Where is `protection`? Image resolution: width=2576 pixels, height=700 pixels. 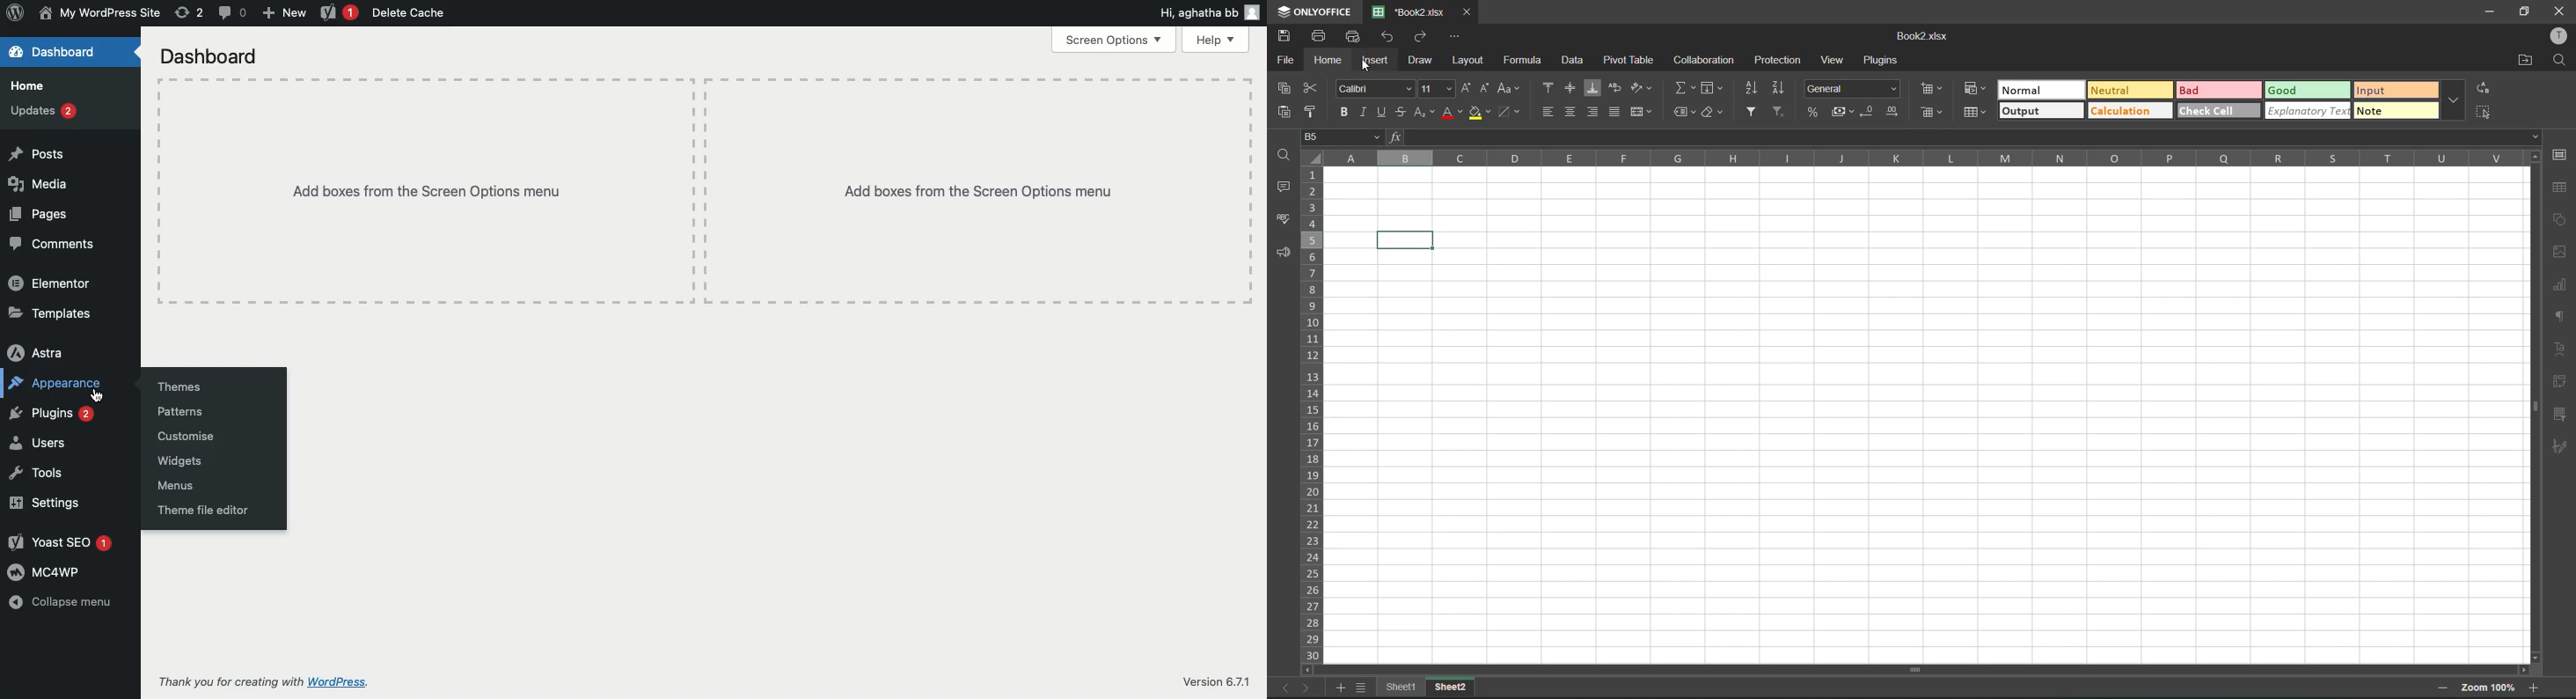 protection is located at coordinates (1777, 61).